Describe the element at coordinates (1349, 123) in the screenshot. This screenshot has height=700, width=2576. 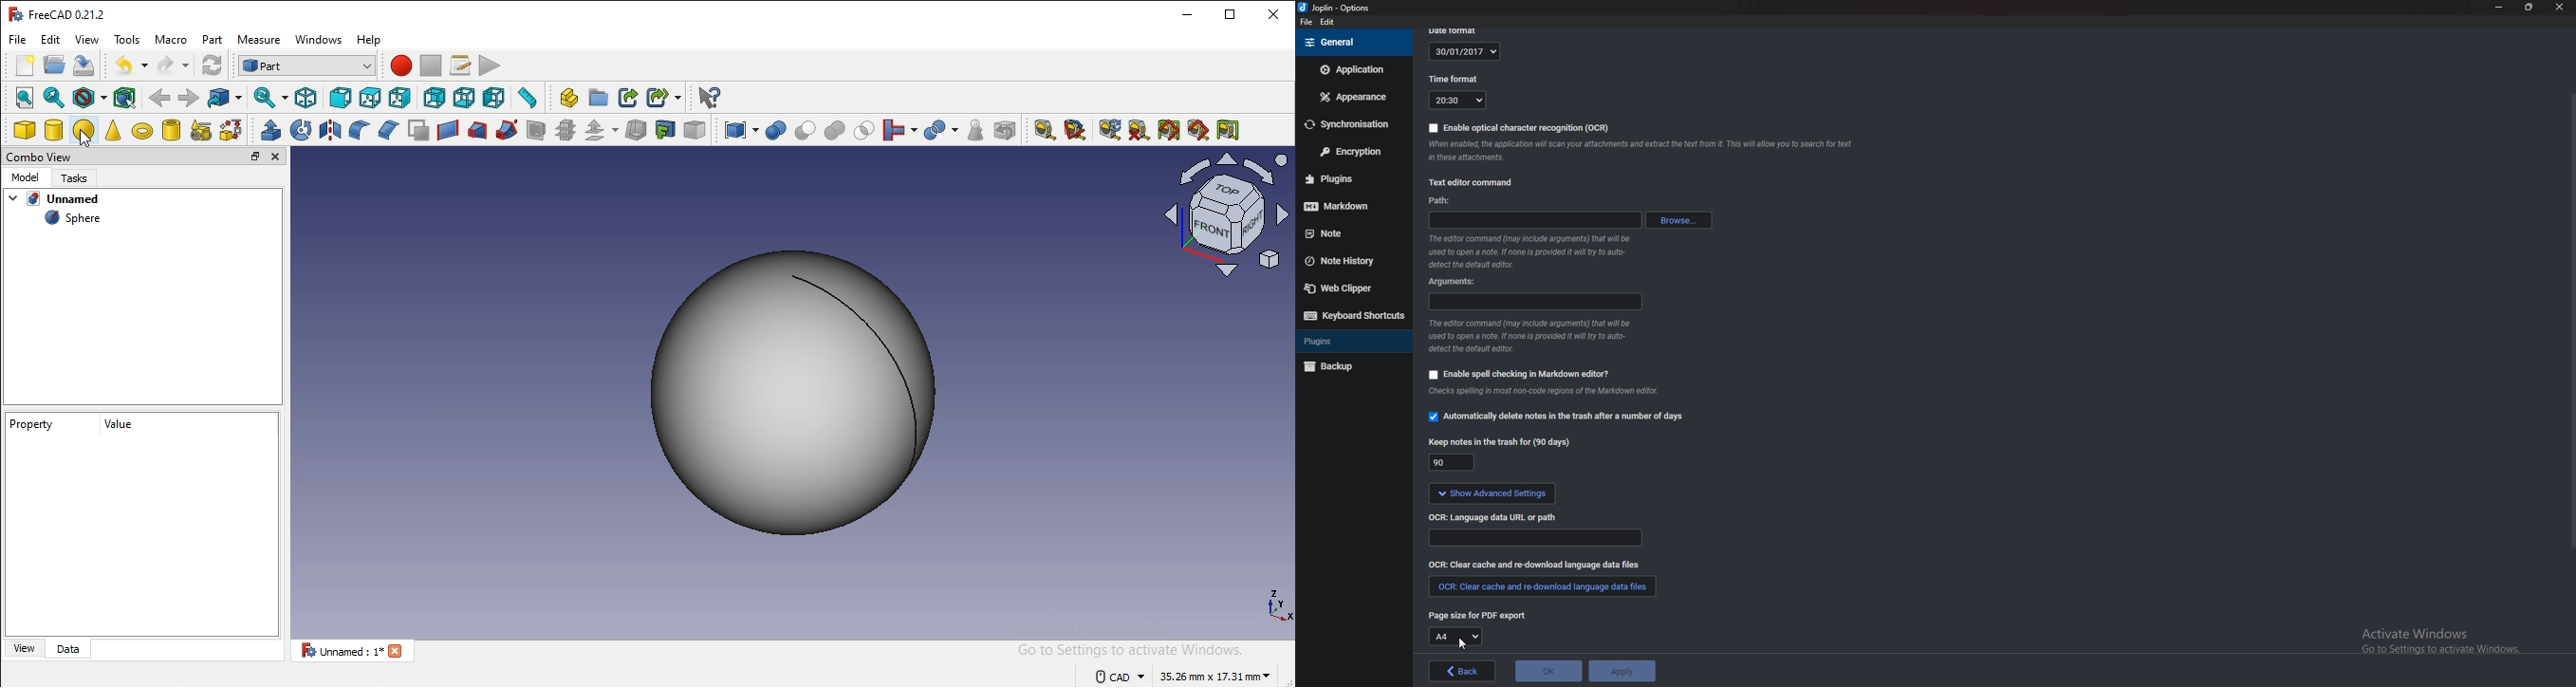
I see `Synchronization` at that location.